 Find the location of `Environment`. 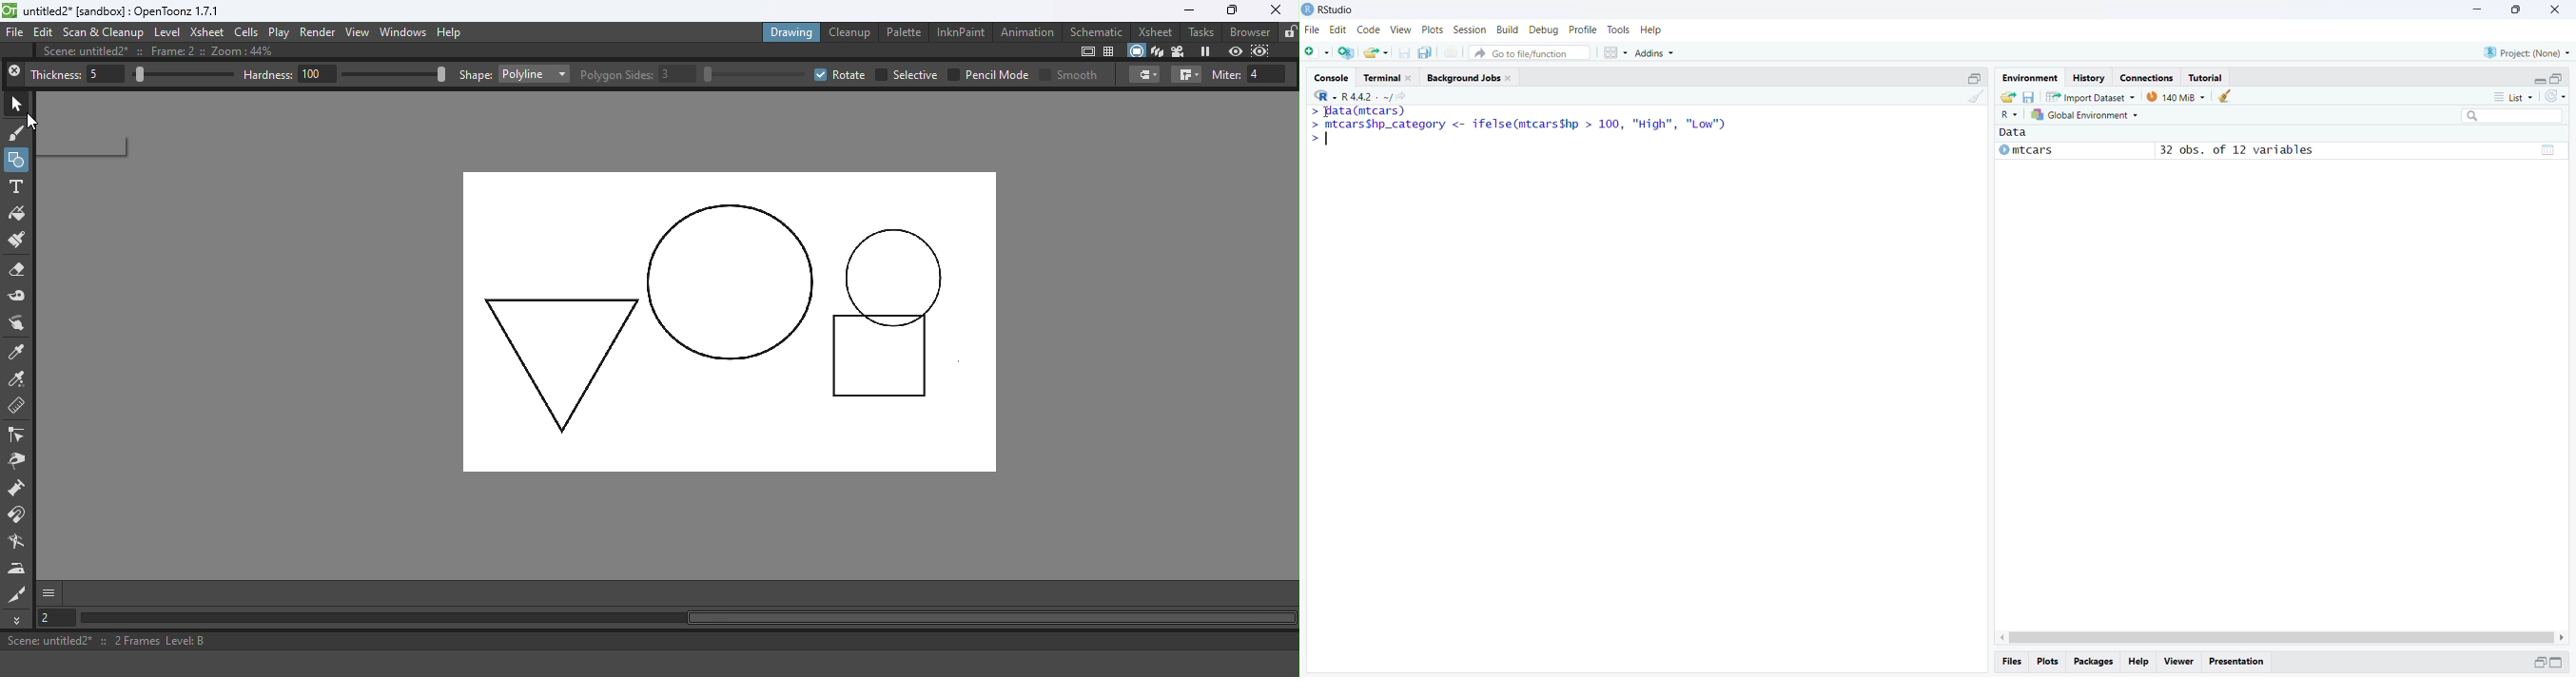

Environment is located at coordinates (2030, 78).